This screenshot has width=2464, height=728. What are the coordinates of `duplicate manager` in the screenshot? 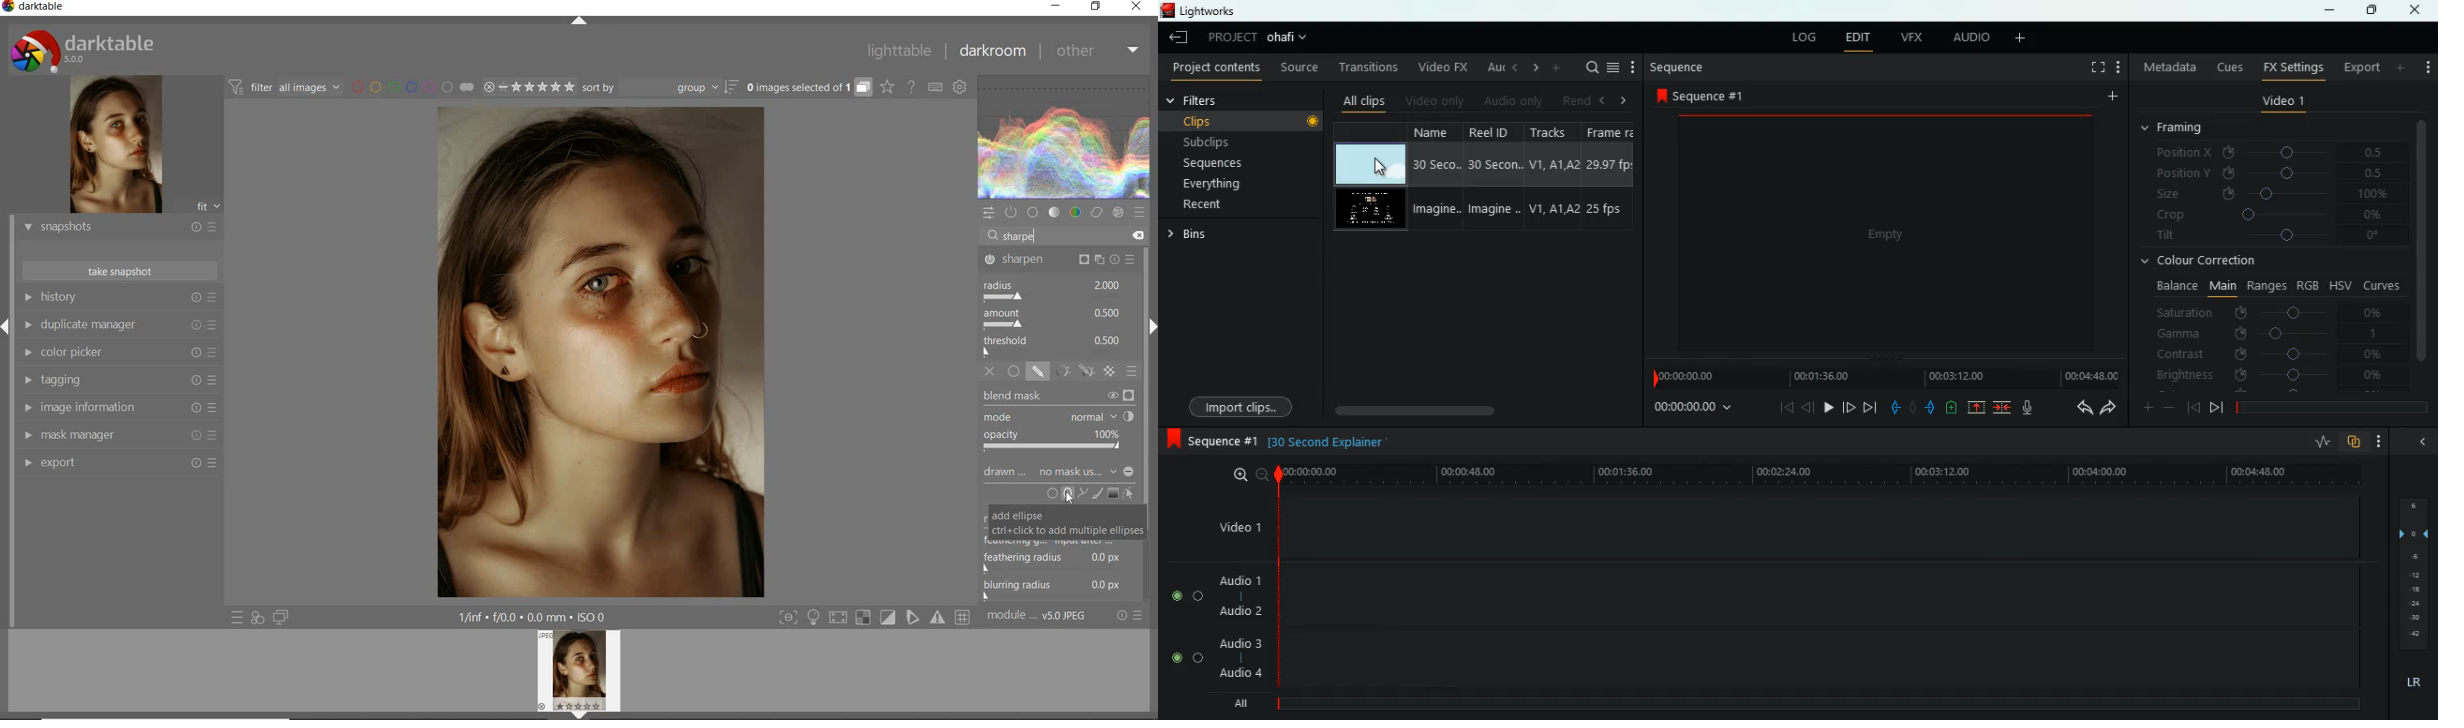 It's located at (119, 327).